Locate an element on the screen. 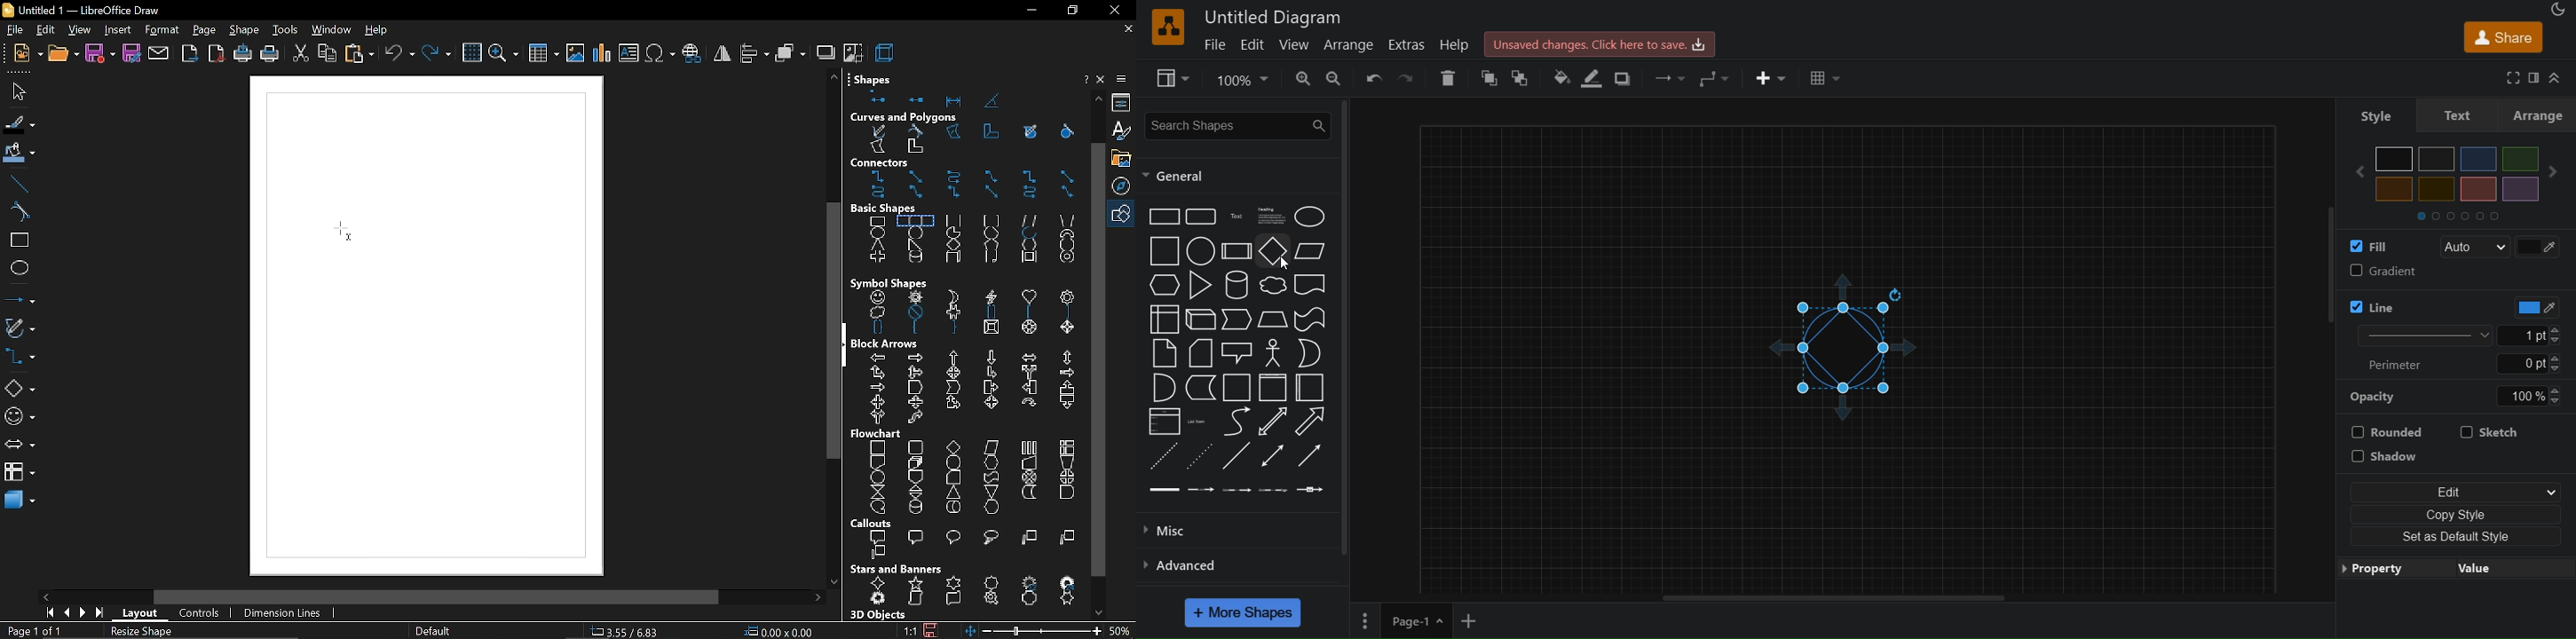  flowchart is located at coordinates (20, 471).